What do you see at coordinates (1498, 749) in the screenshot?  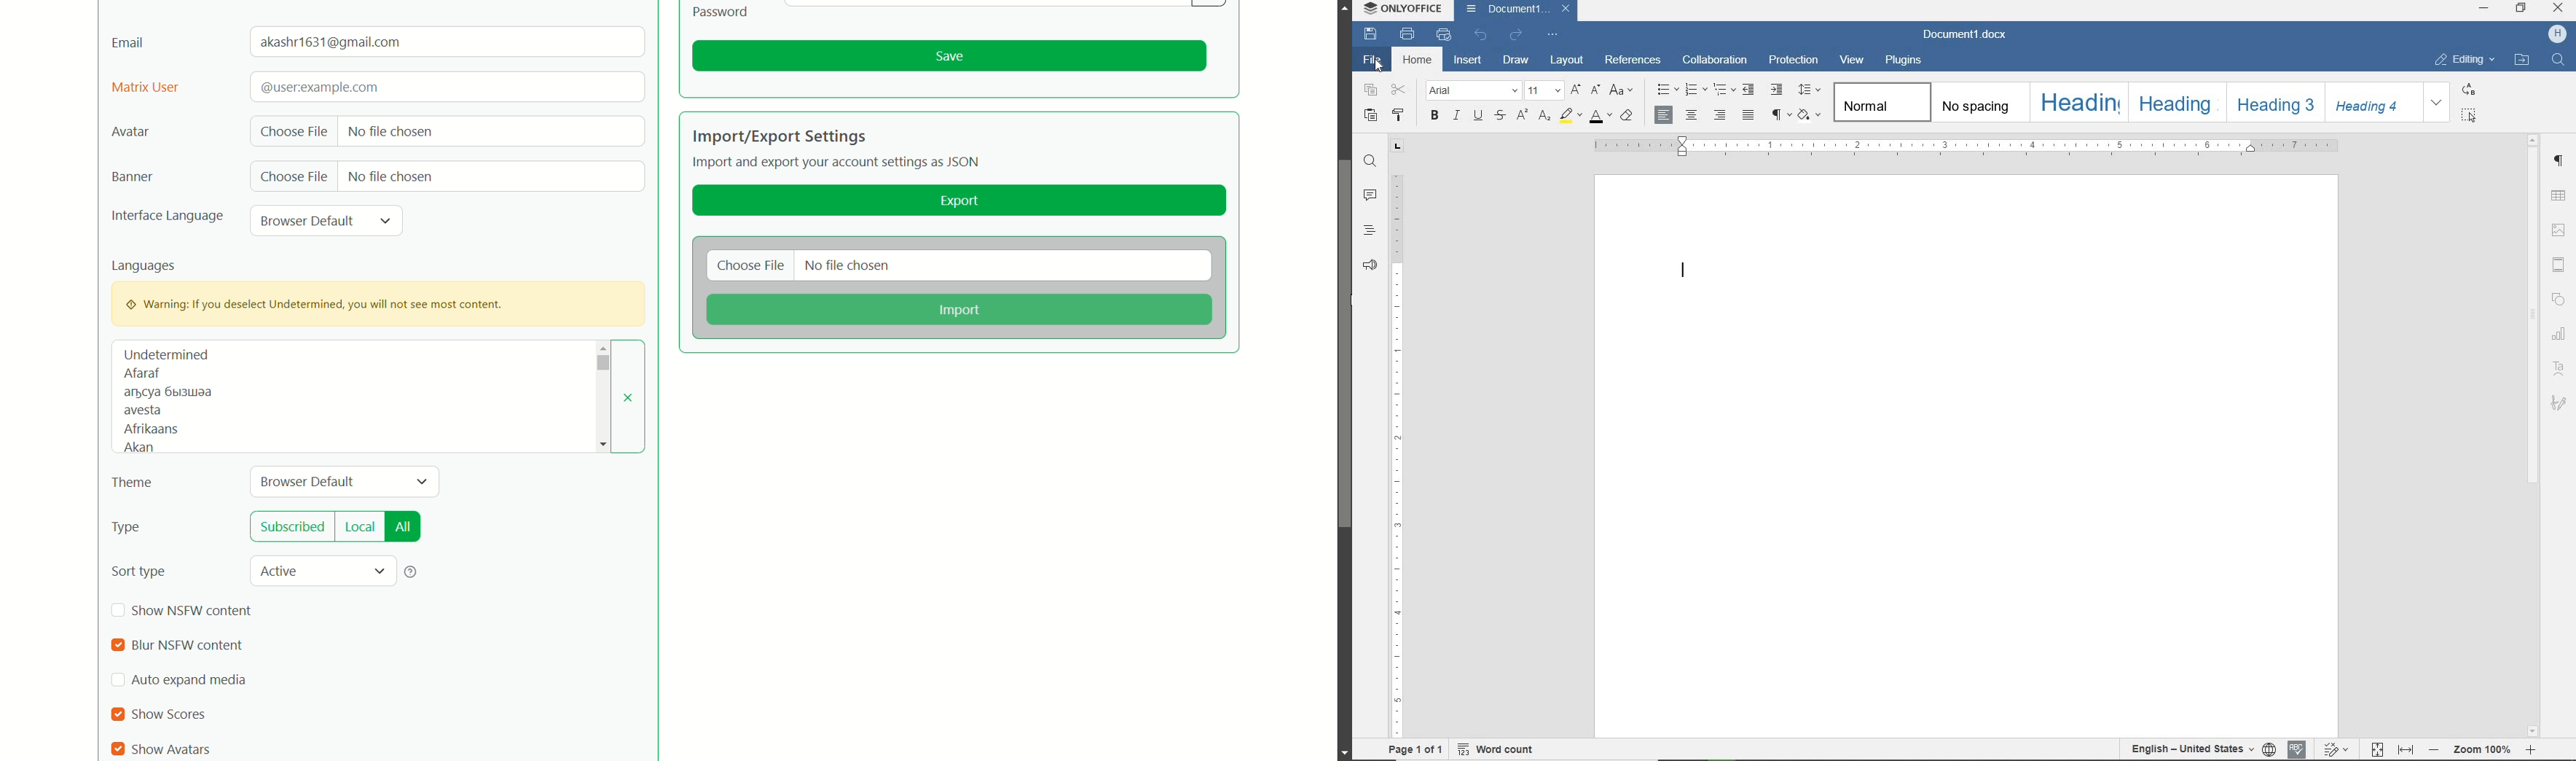 I see `word count` at bounding box center [1498, 749].